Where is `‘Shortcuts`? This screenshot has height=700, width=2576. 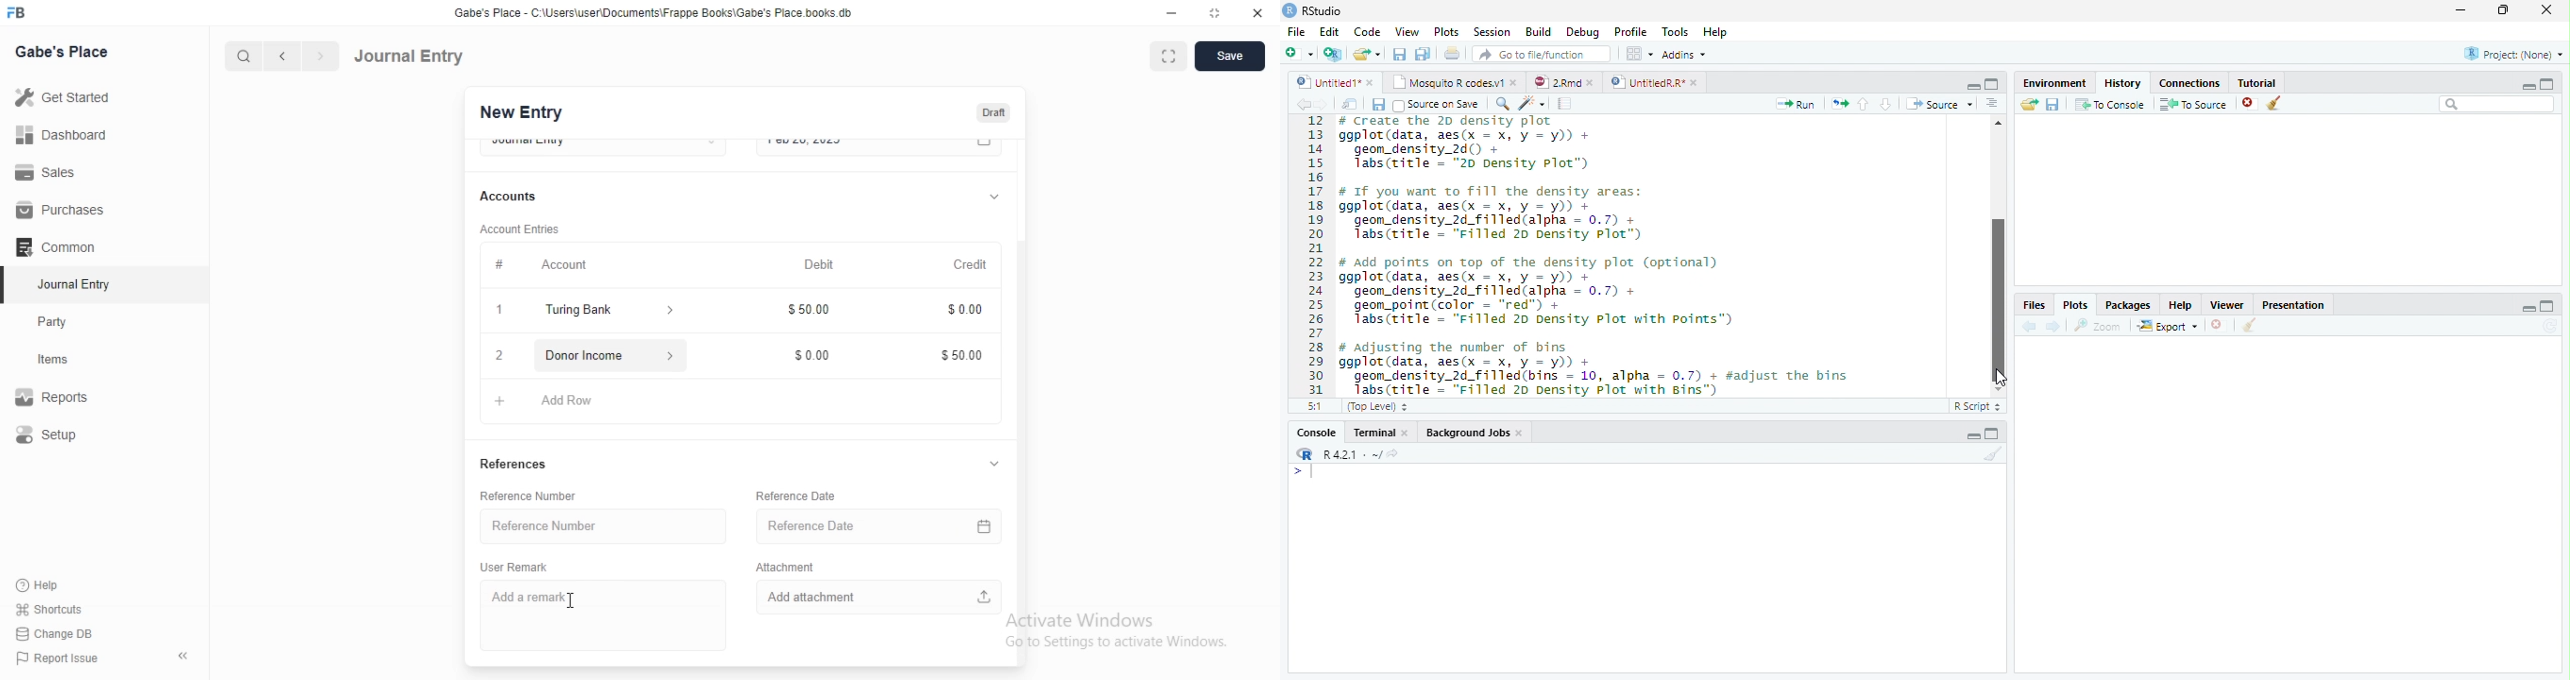 ‘Shortcuts is located at coordinates (62, 609).